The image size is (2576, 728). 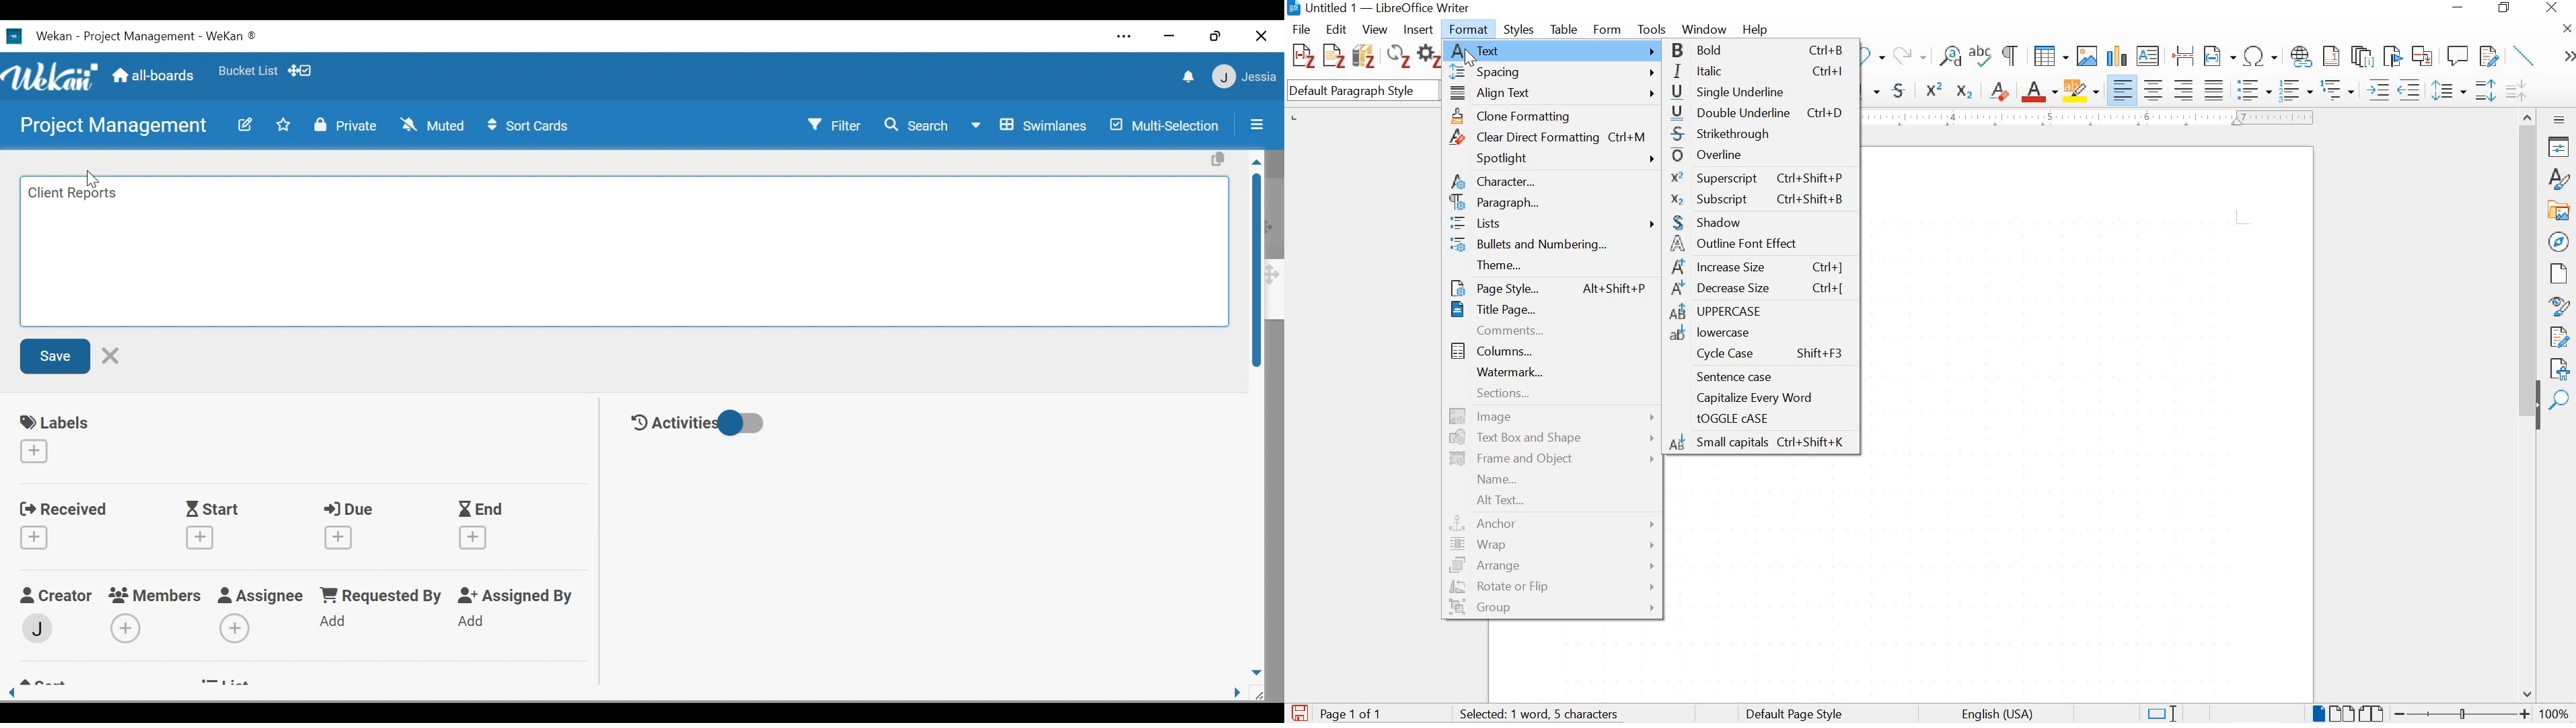 I want to click on Show/Hide desktop drag handle, so click(x=299, y=71).